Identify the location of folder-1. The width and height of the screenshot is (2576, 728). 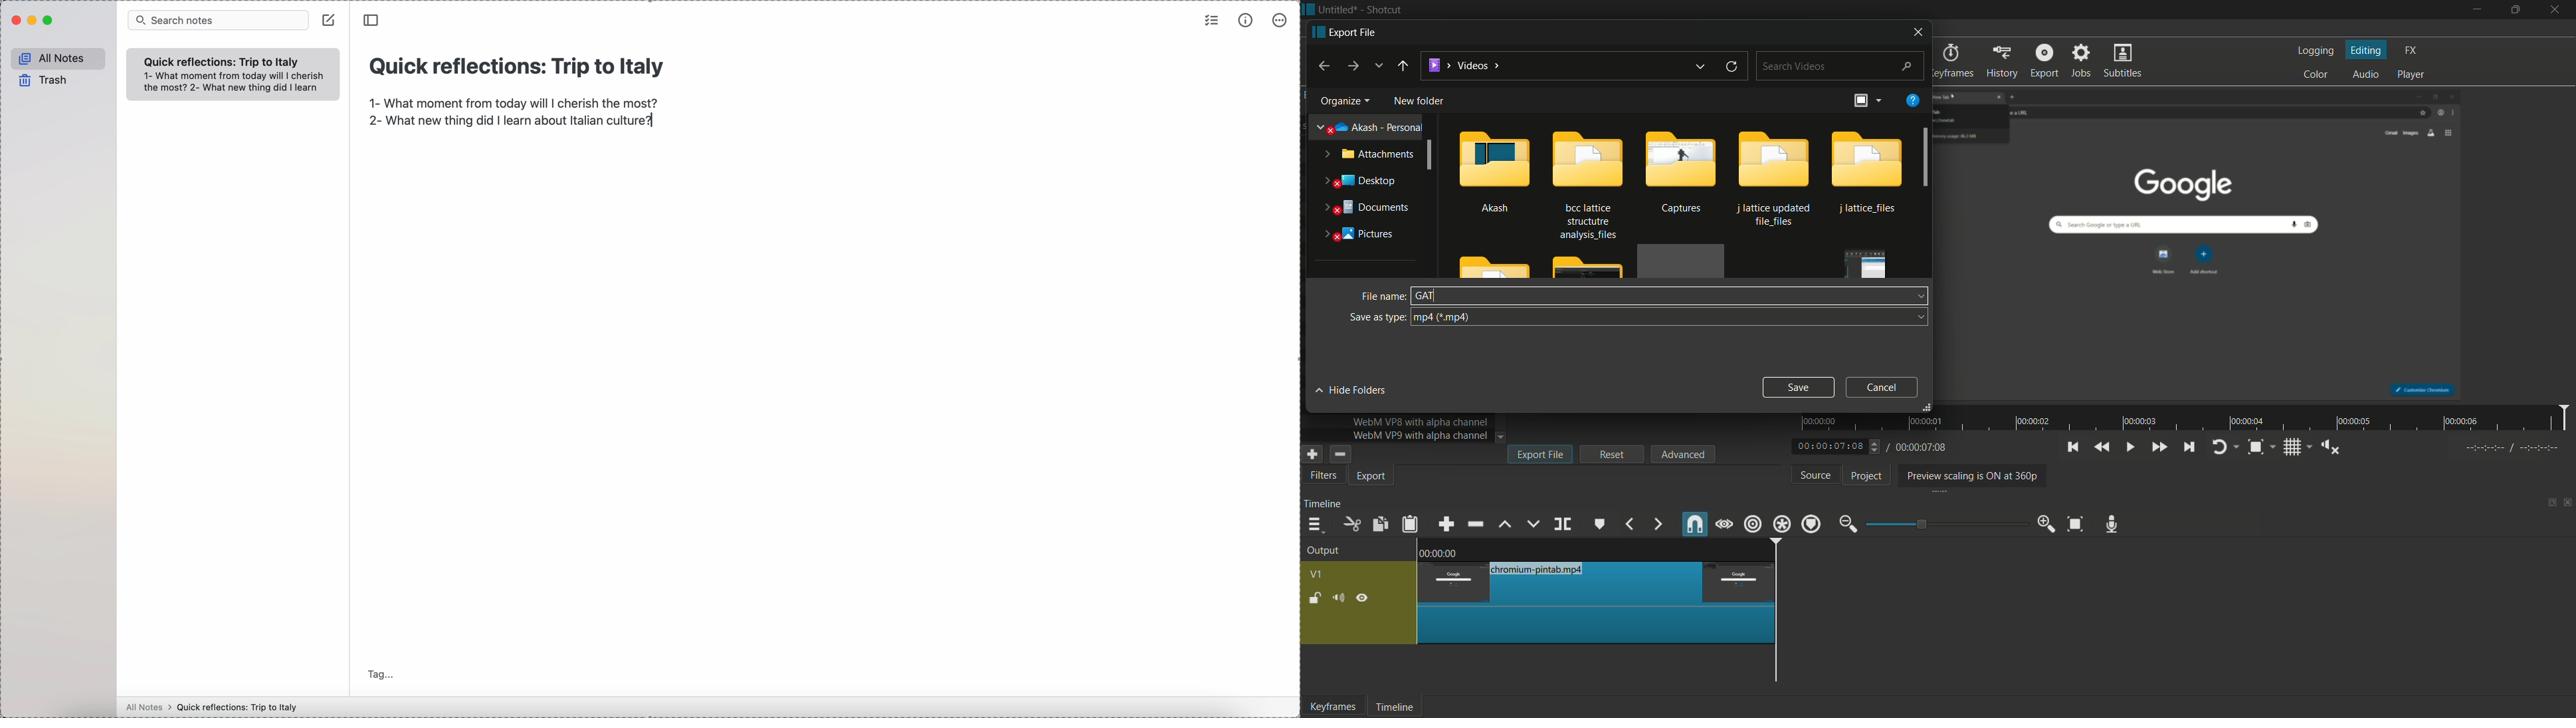
(1494, 170).